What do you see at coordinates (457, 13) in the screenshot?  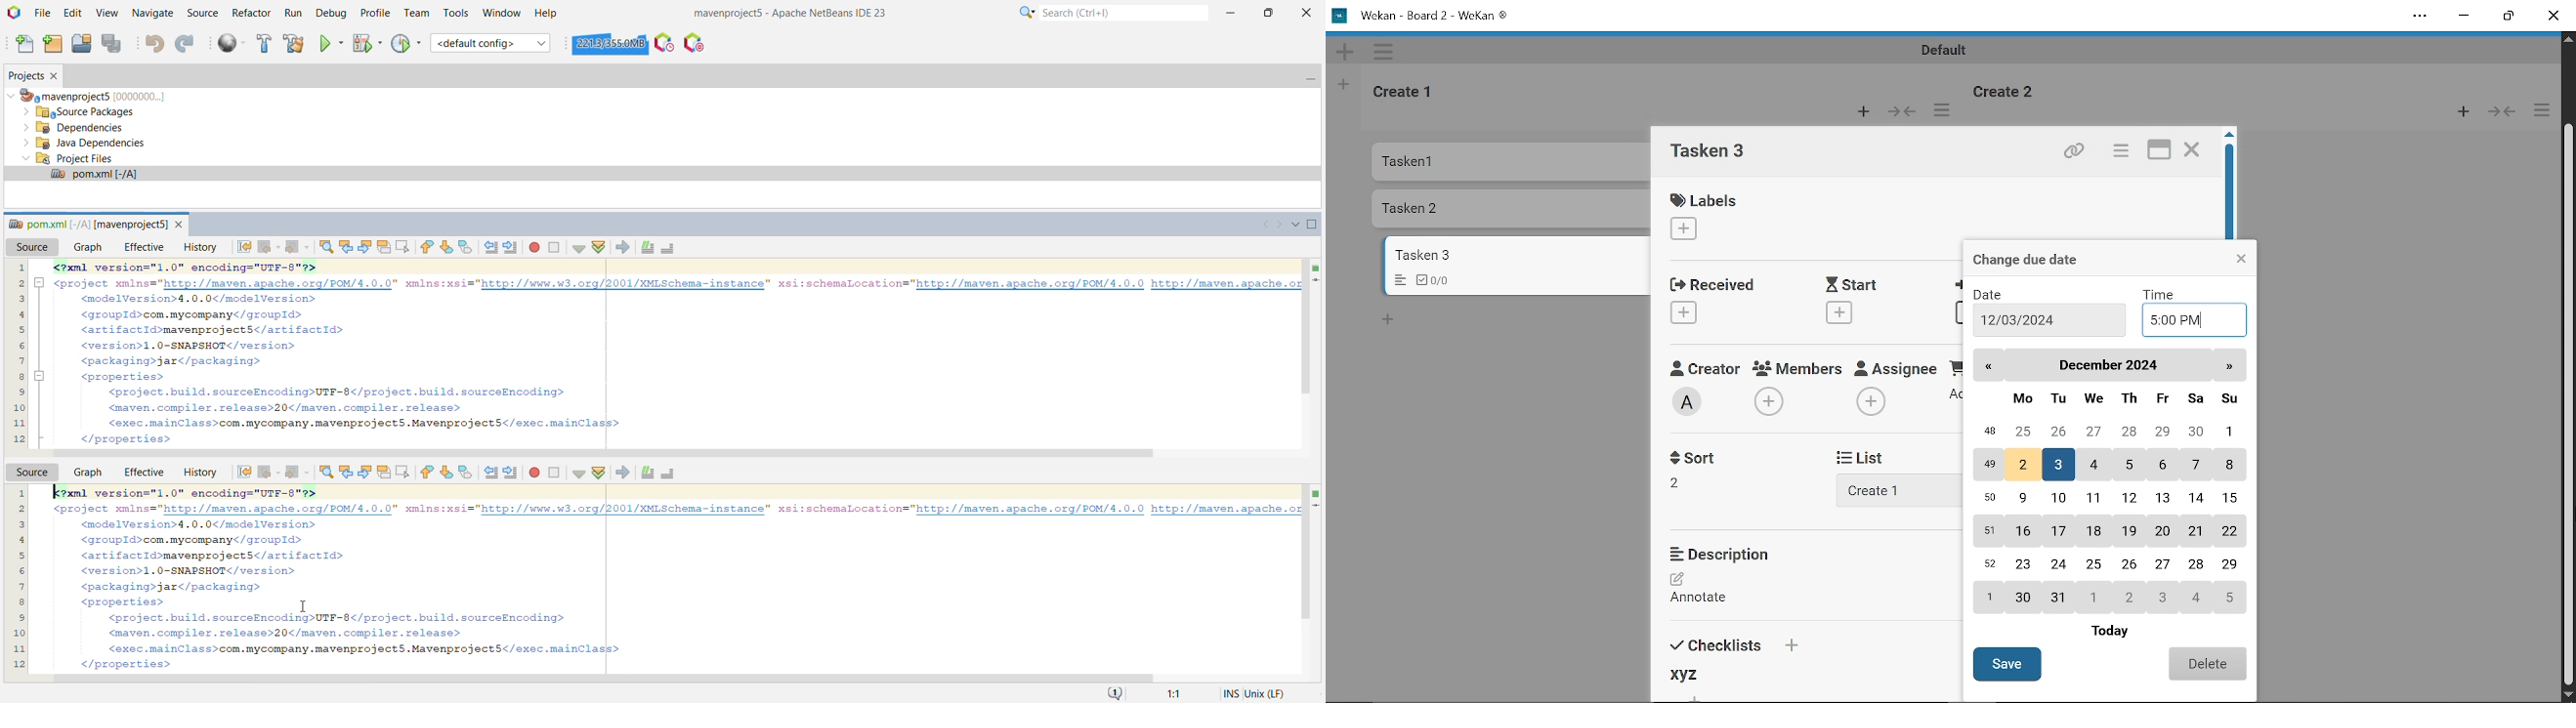 I see `Tools` at bounding box center [457, 13].